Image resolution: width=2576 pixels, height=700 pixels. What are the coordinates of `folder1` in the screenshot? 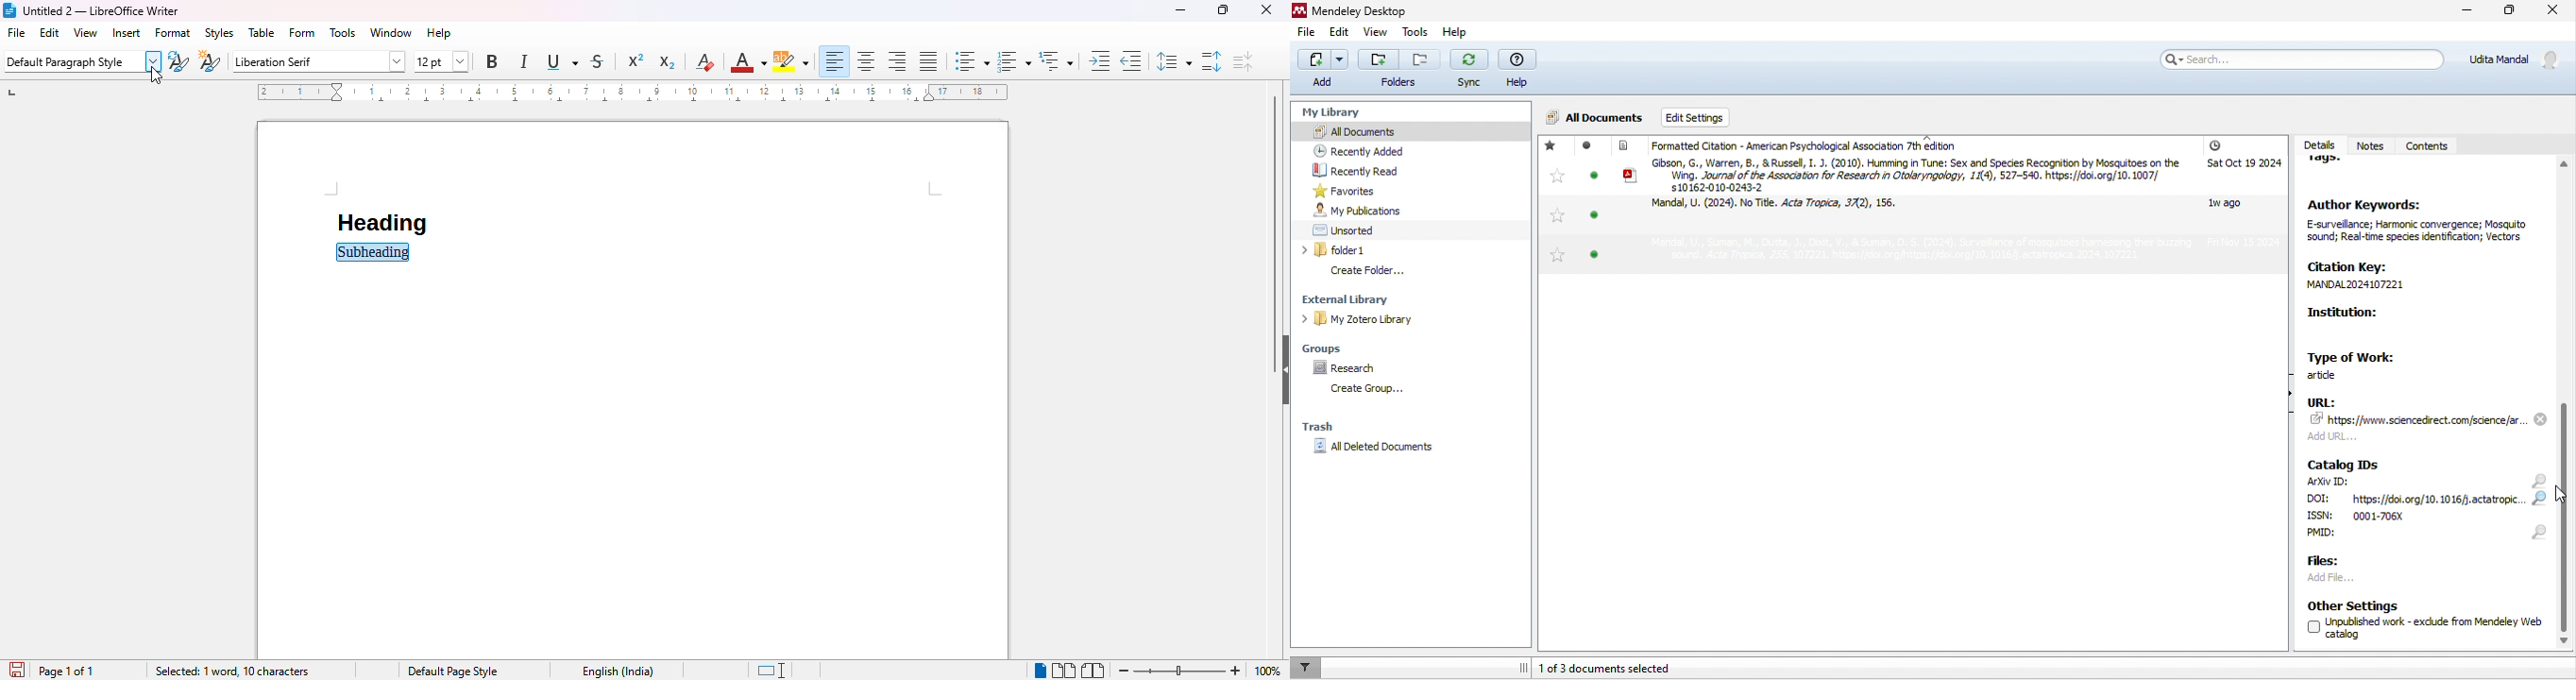 It's located at (1382, 251).